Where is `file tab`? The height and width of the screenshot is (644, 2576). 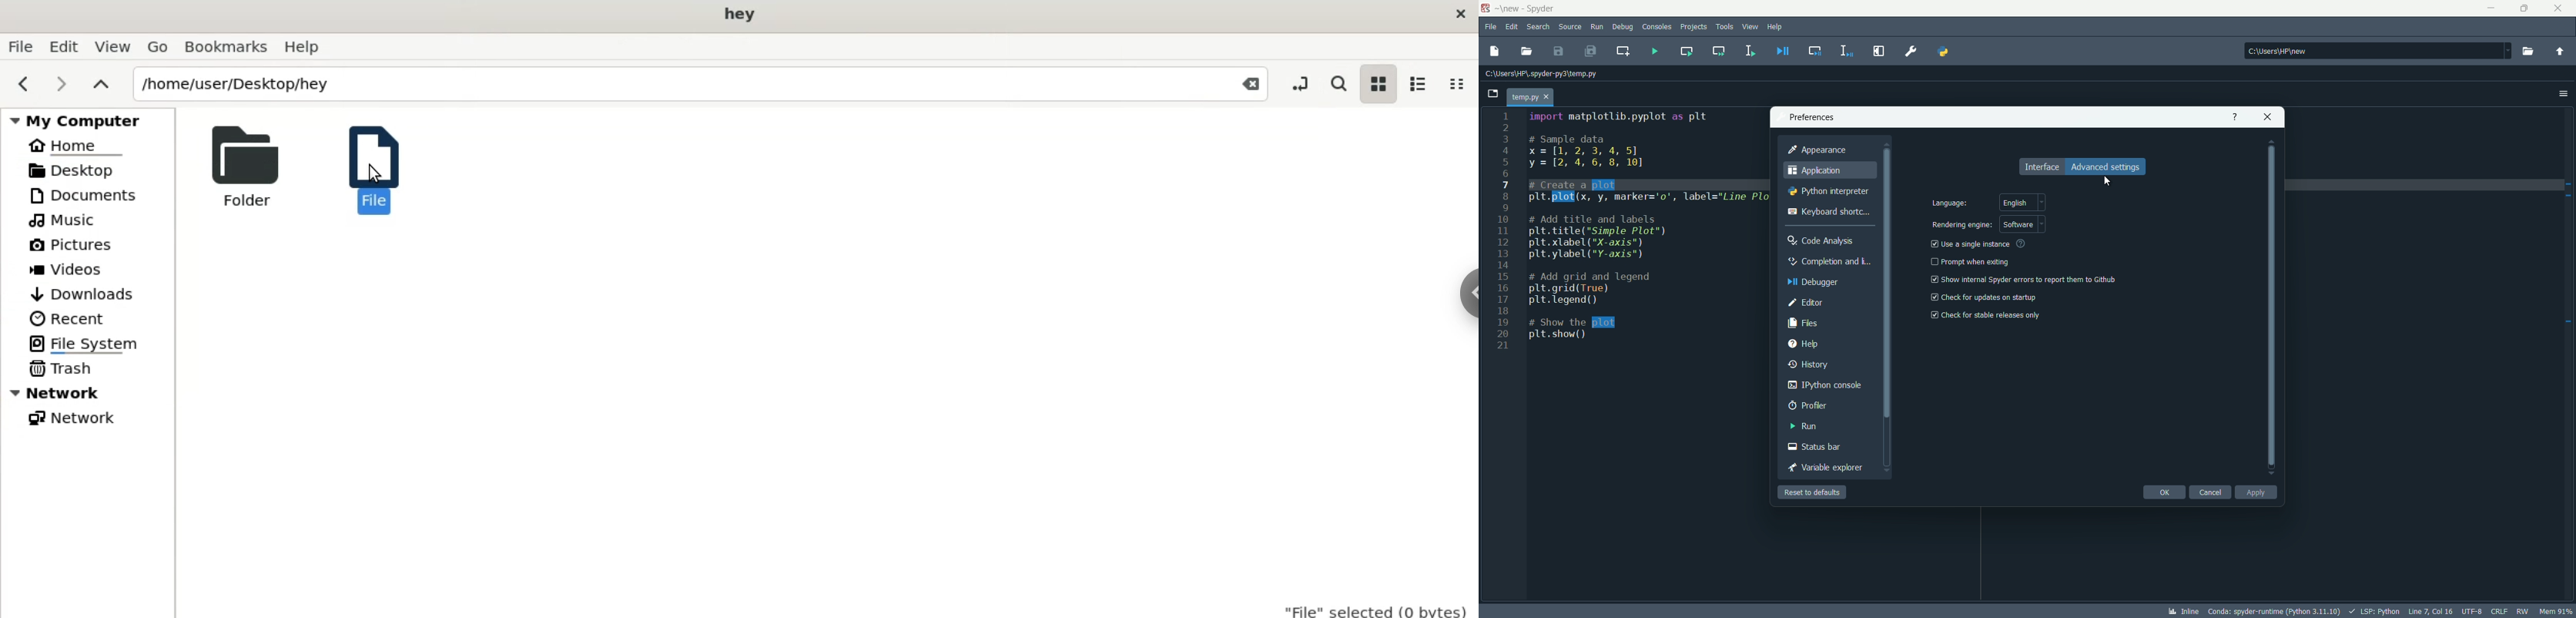
file tab is located at coordinates (1532, 96).